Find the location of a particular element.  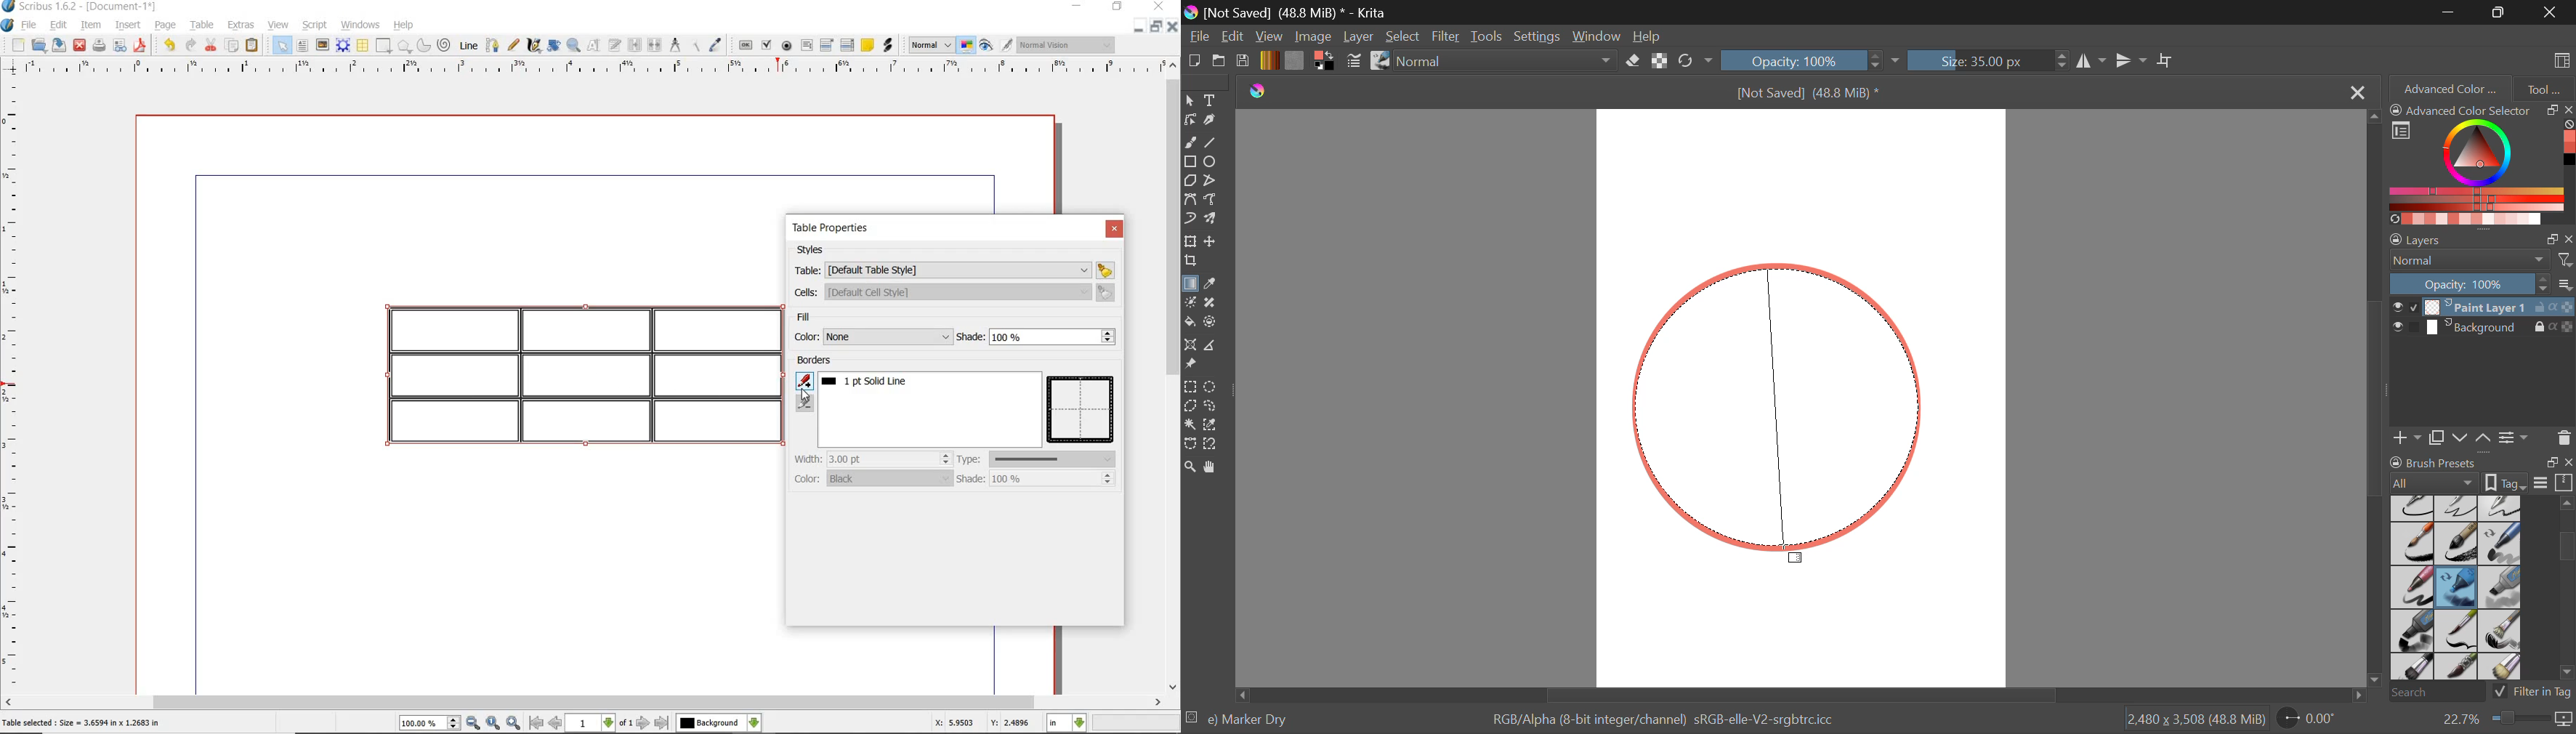

preview mode is located at coordinates (985, 46).